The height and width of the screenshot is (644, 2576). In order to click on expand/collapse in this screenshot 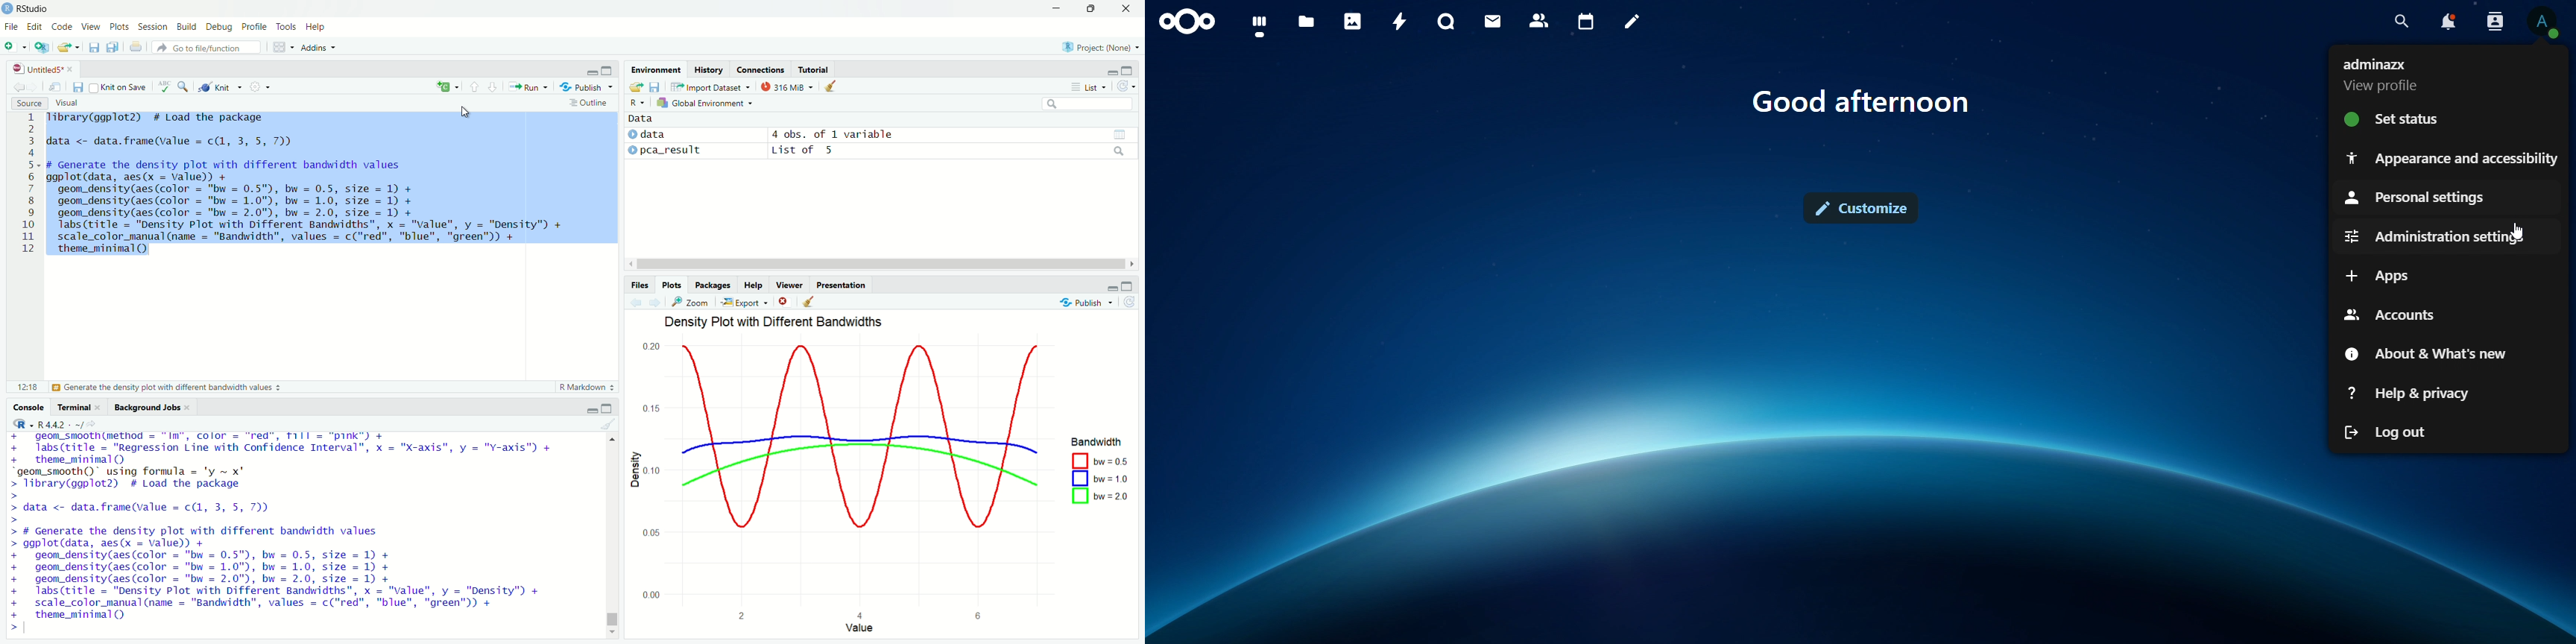, I will do `click(632, 149)`.